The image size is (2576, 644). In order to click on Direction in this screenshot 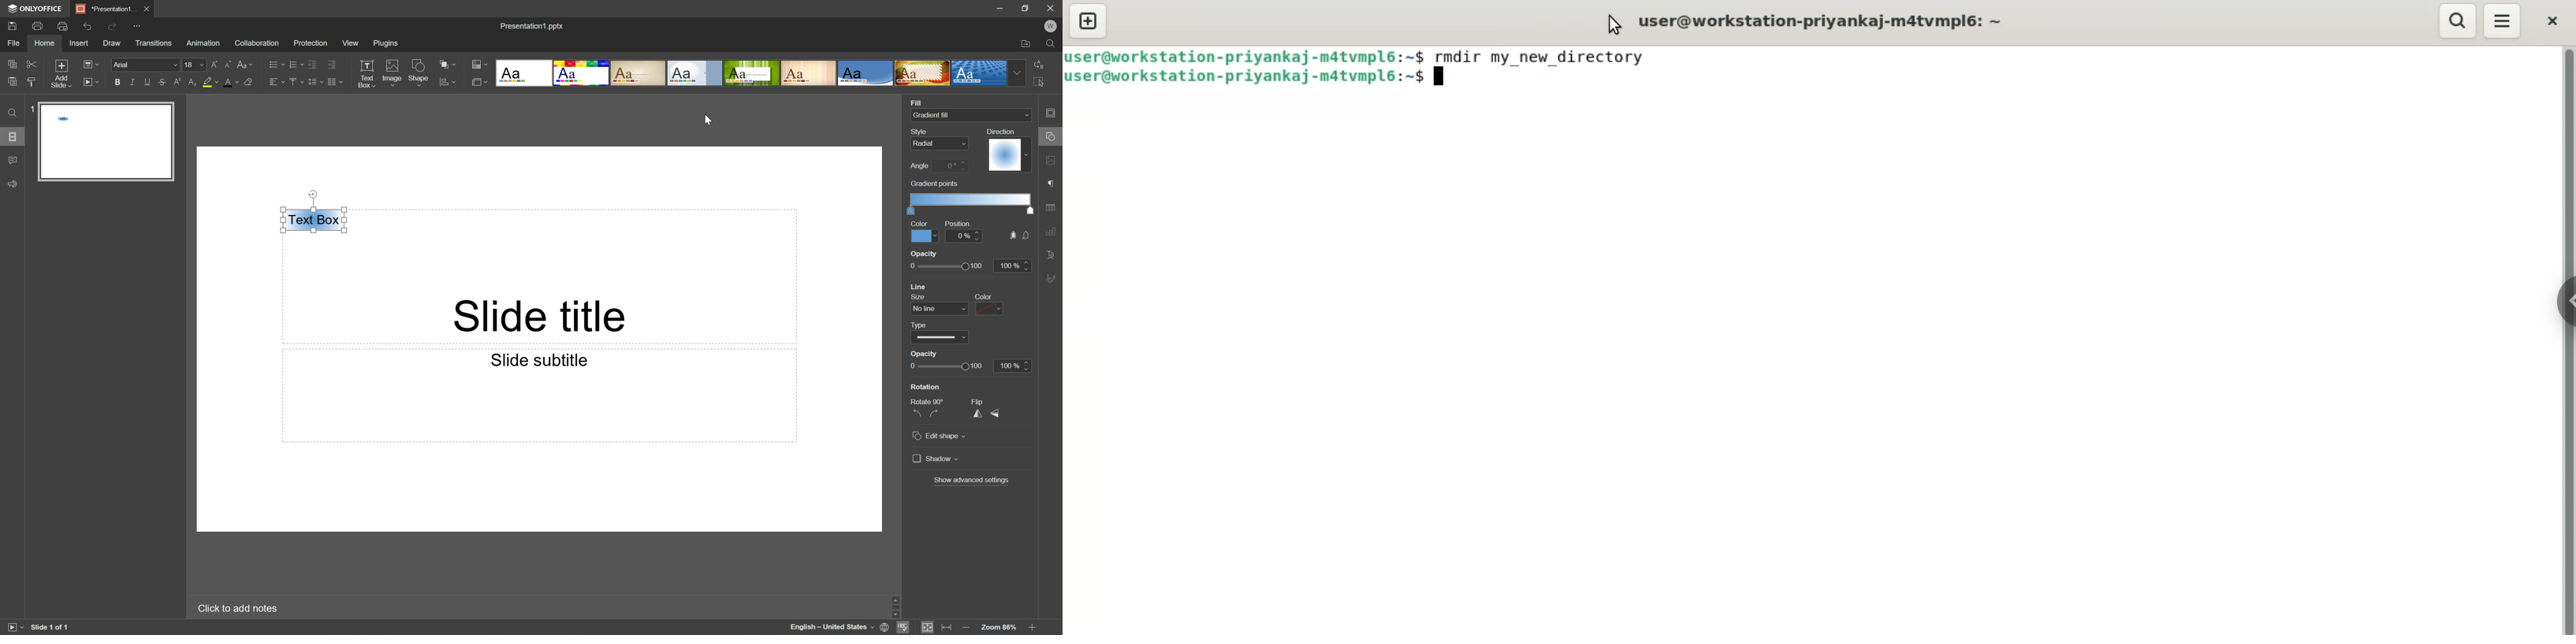, I will do `click(1009, 155)`.